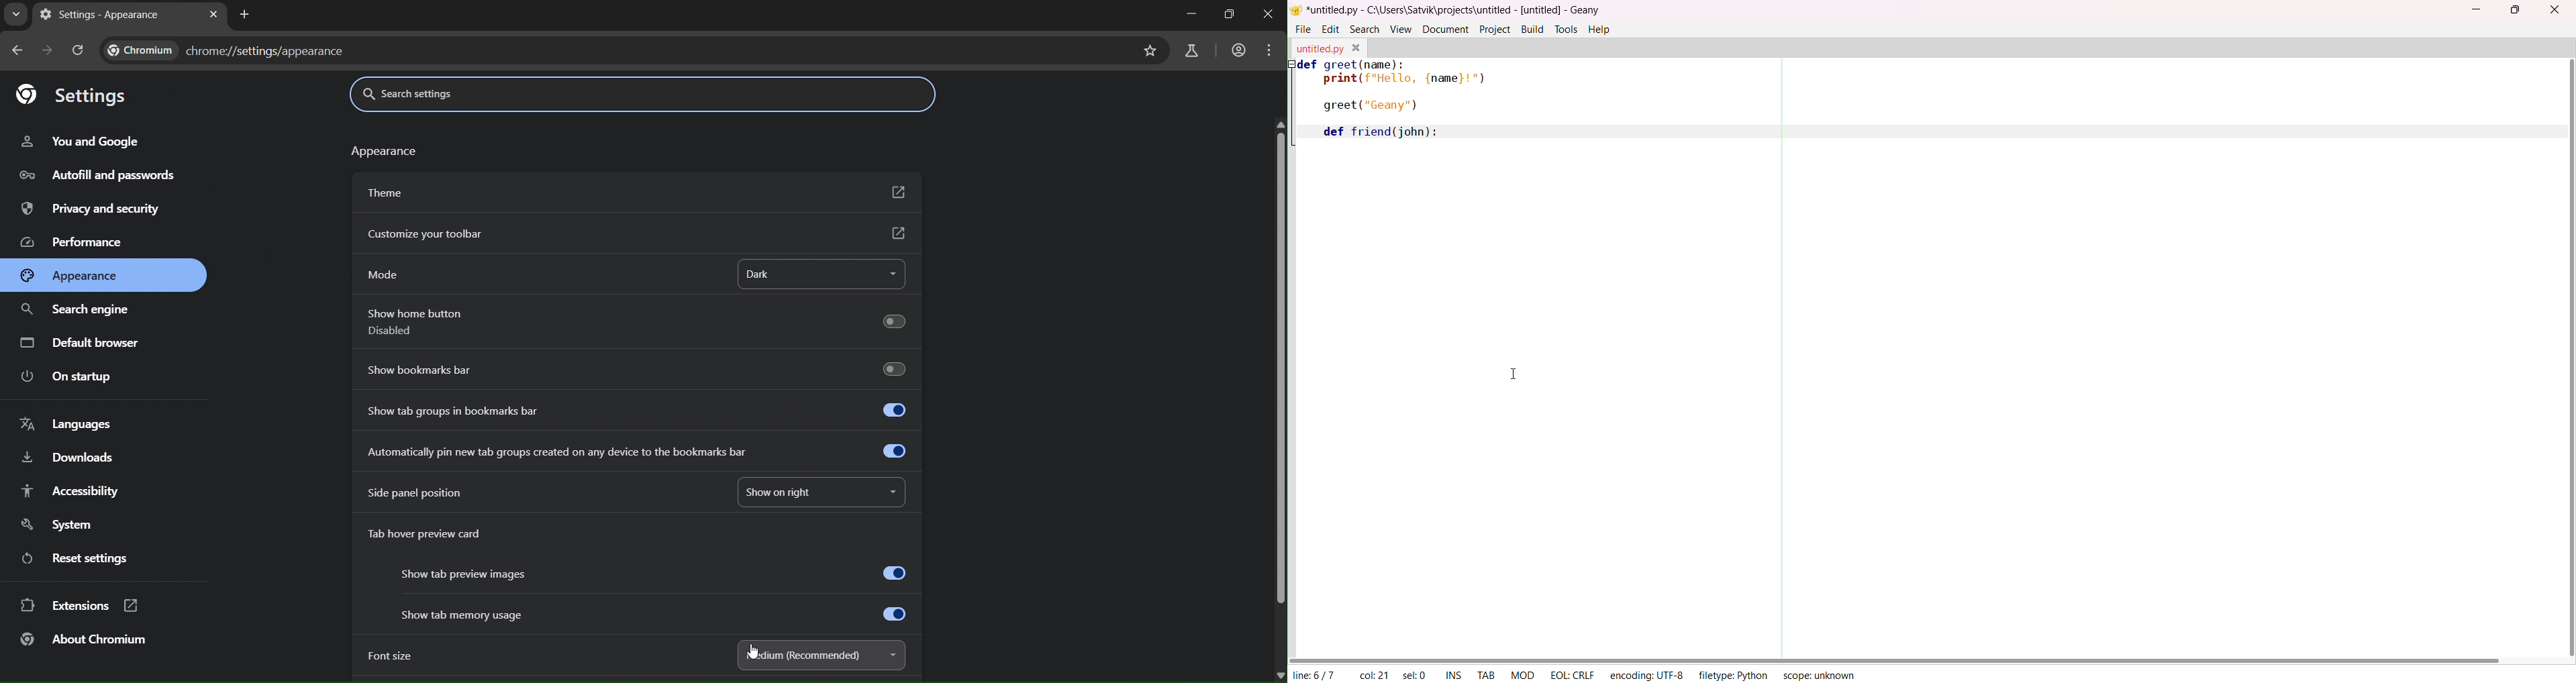 Image resolution: width=2576 pixels, height=700 pixels. Describe the element at coordinates (1510, 371) in the screenshot. I see `cursor` at that location.